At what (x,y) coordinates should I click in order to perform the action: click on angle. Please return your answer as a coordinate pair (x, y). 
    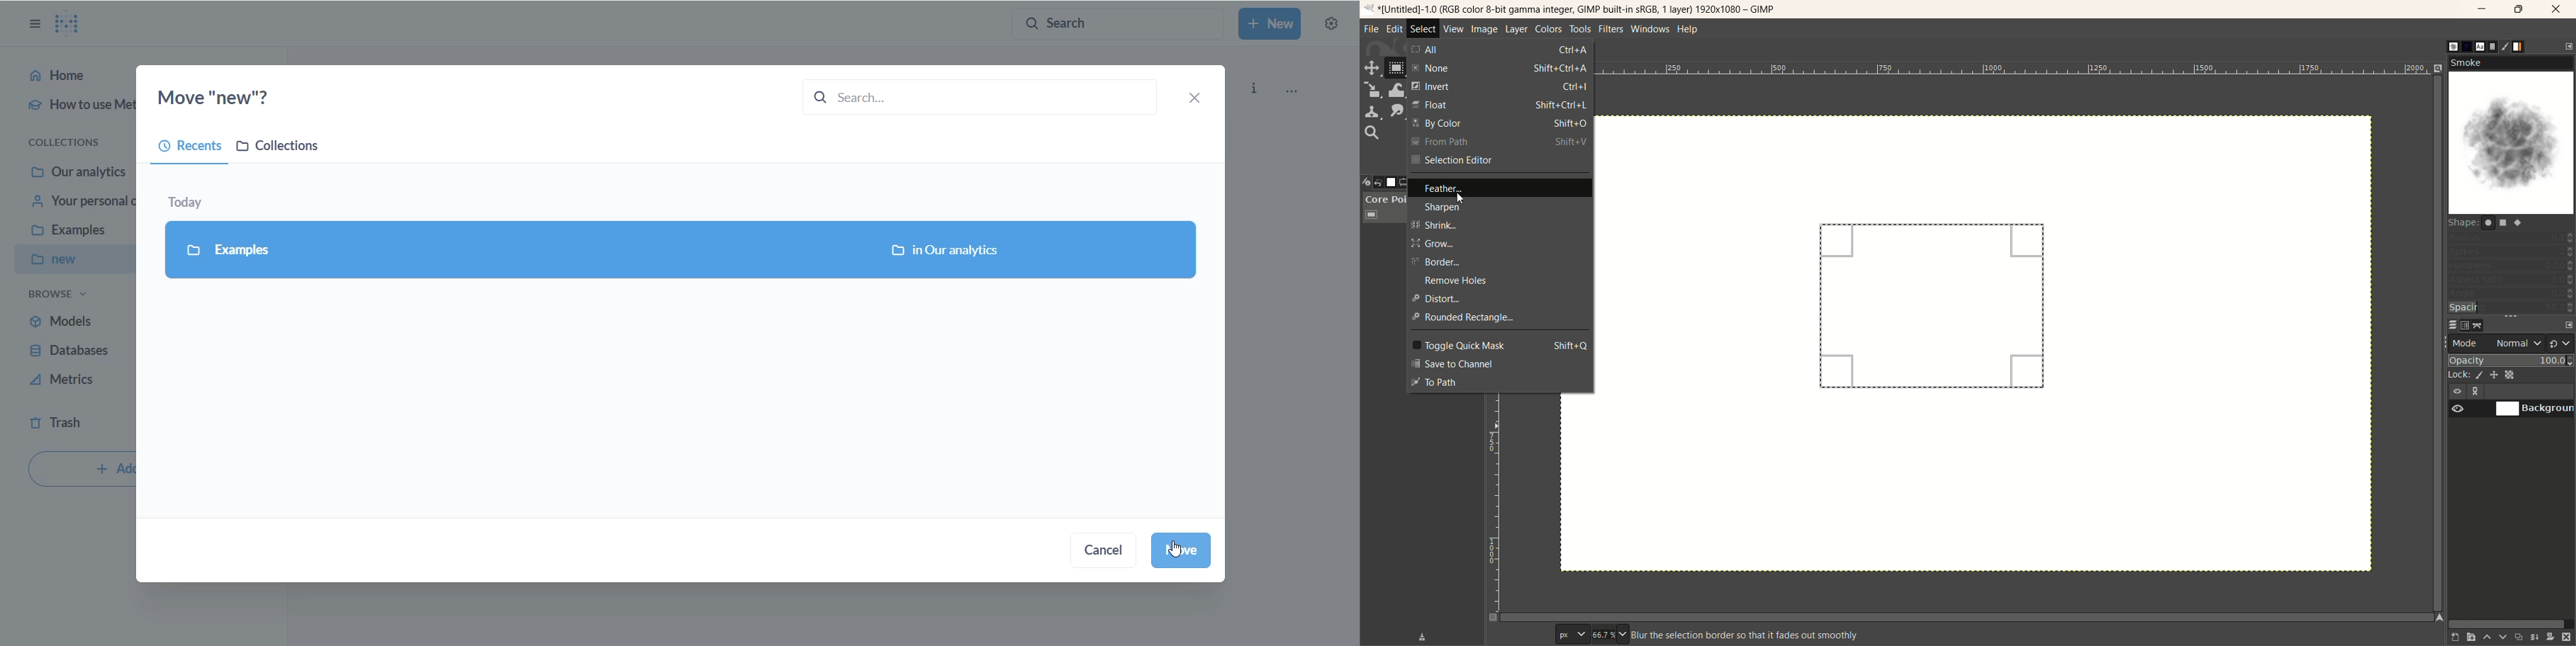
    Looking at the image, I should click on (2512, 295).